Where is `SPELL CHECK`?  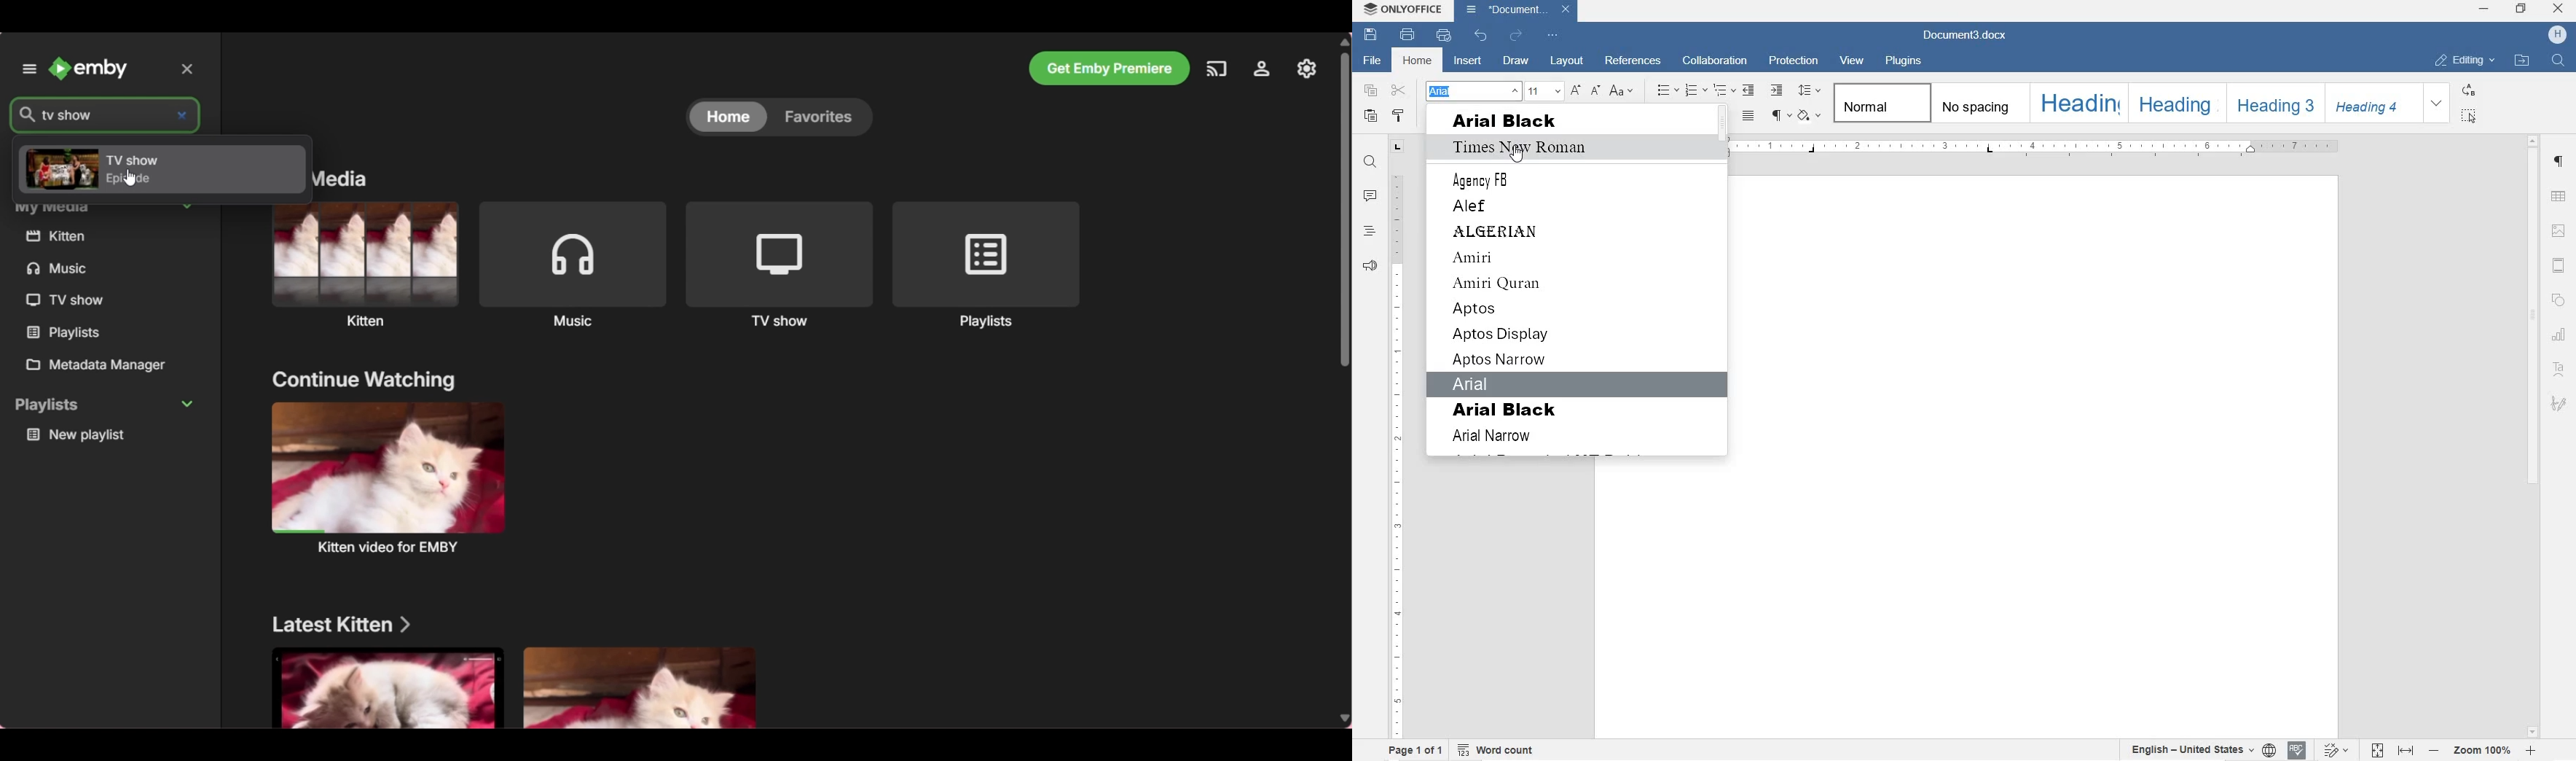 SPELL CHECK is located at coordinates (2297, 750).